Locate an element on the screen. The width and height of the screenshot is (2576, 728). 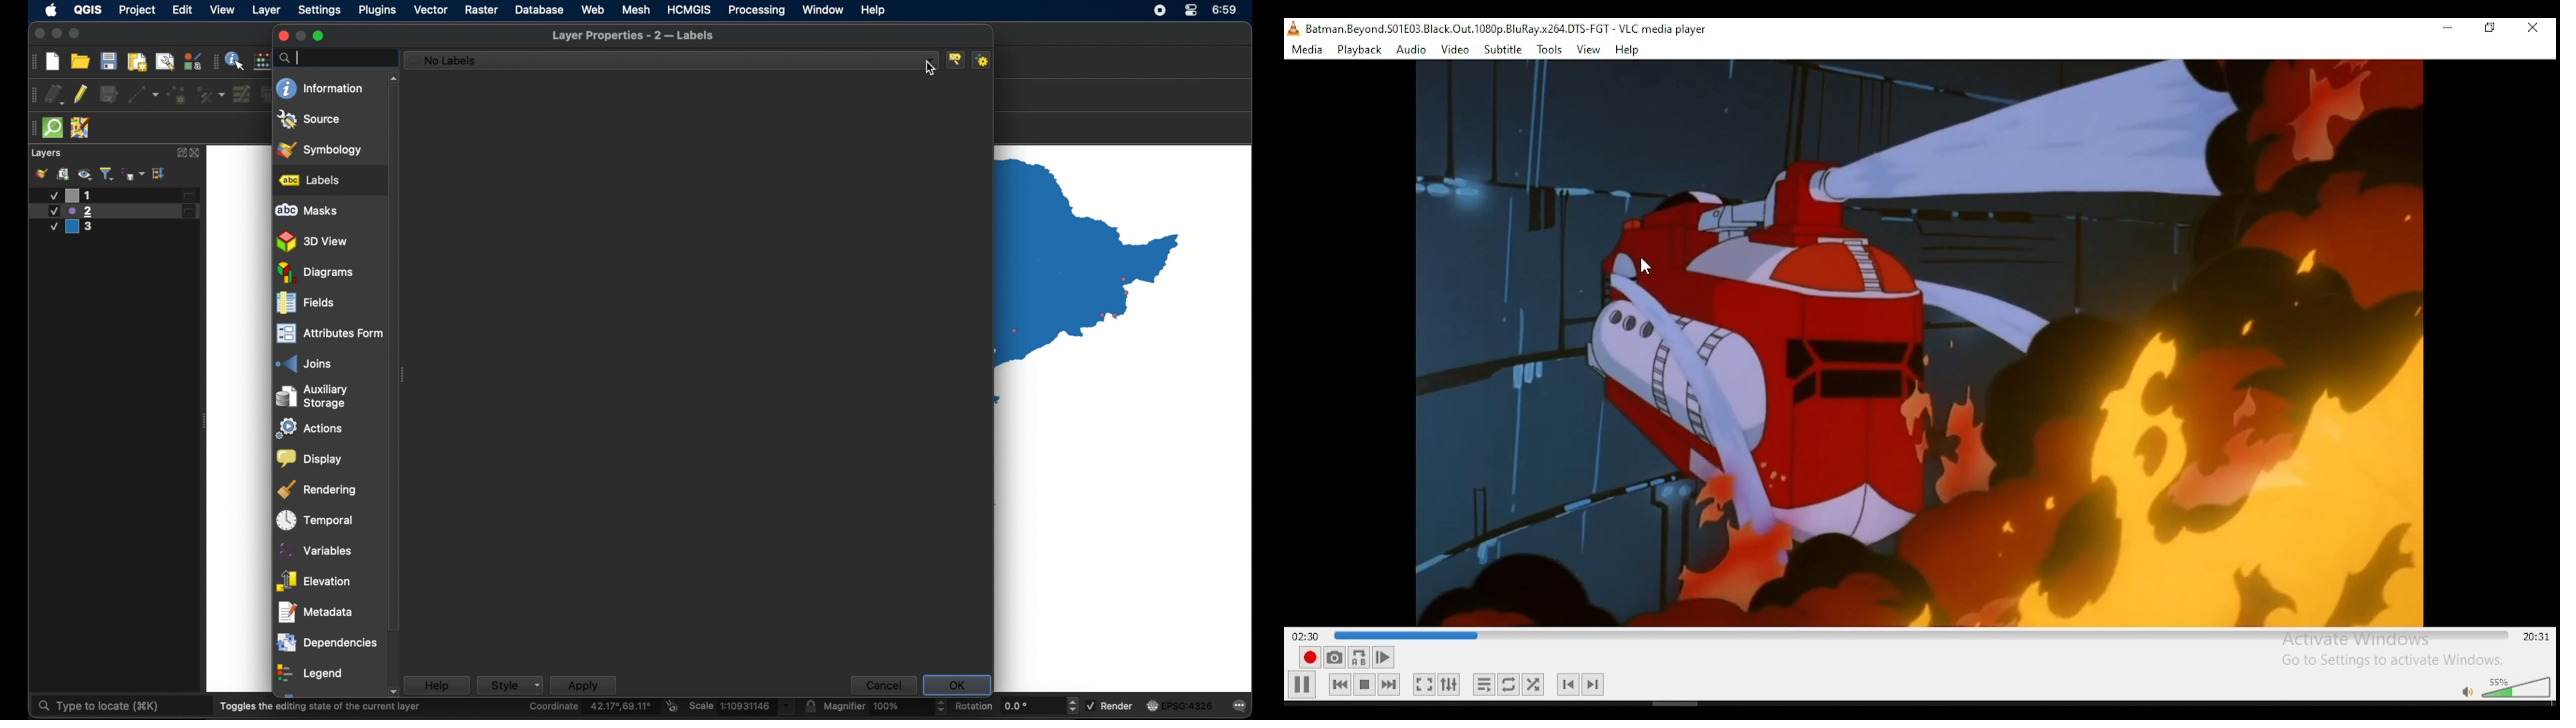
window is located at coordinates (823, 11).